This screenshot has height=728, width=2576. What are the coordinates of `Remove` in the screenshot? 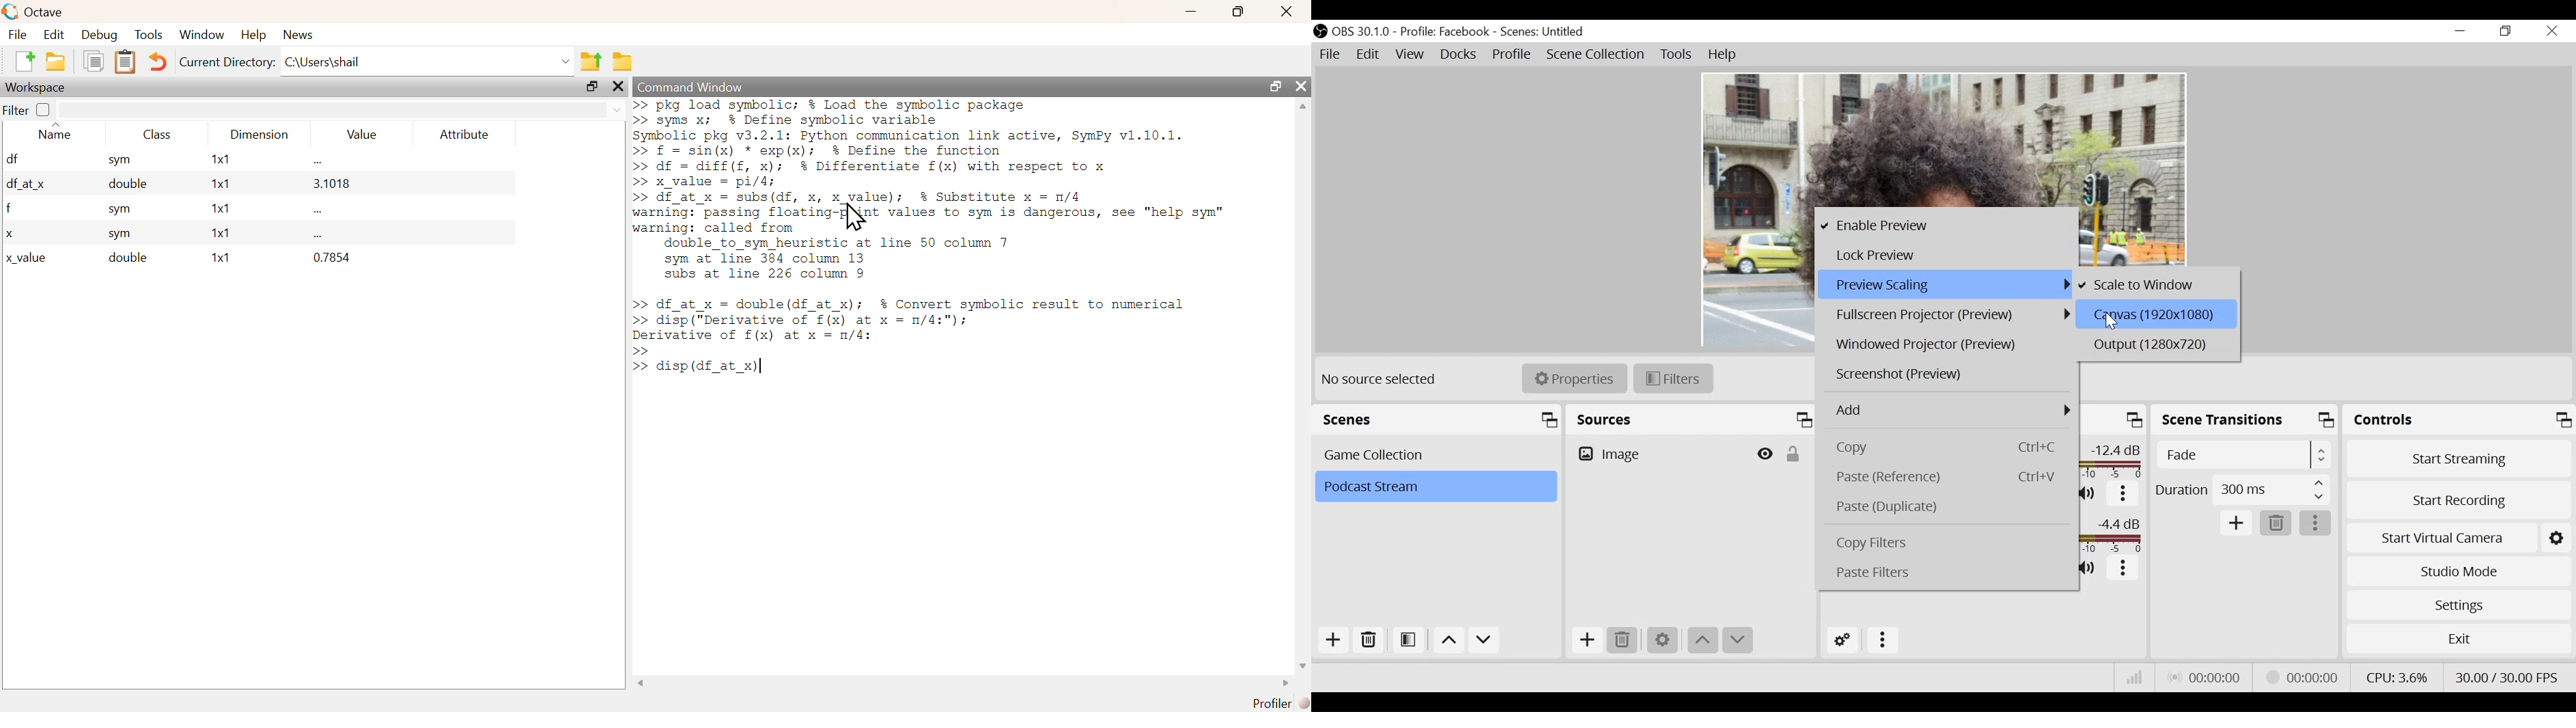 It's located at (2277, 523).